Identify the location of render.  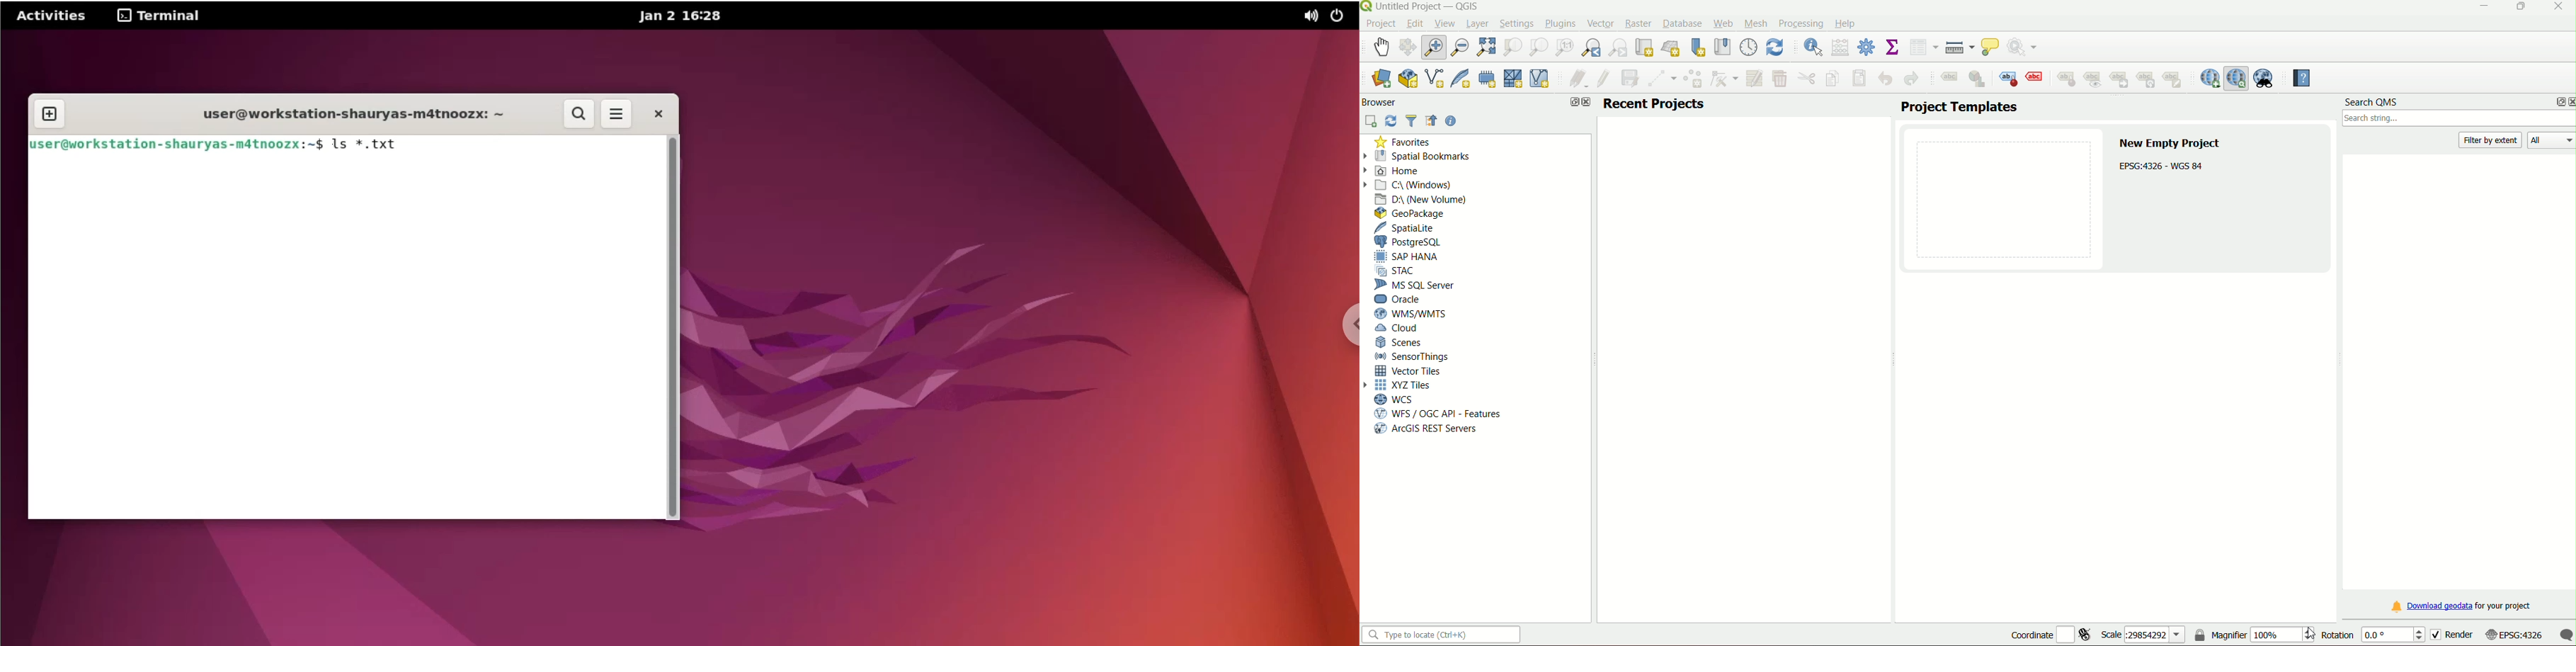
(2450, 635).